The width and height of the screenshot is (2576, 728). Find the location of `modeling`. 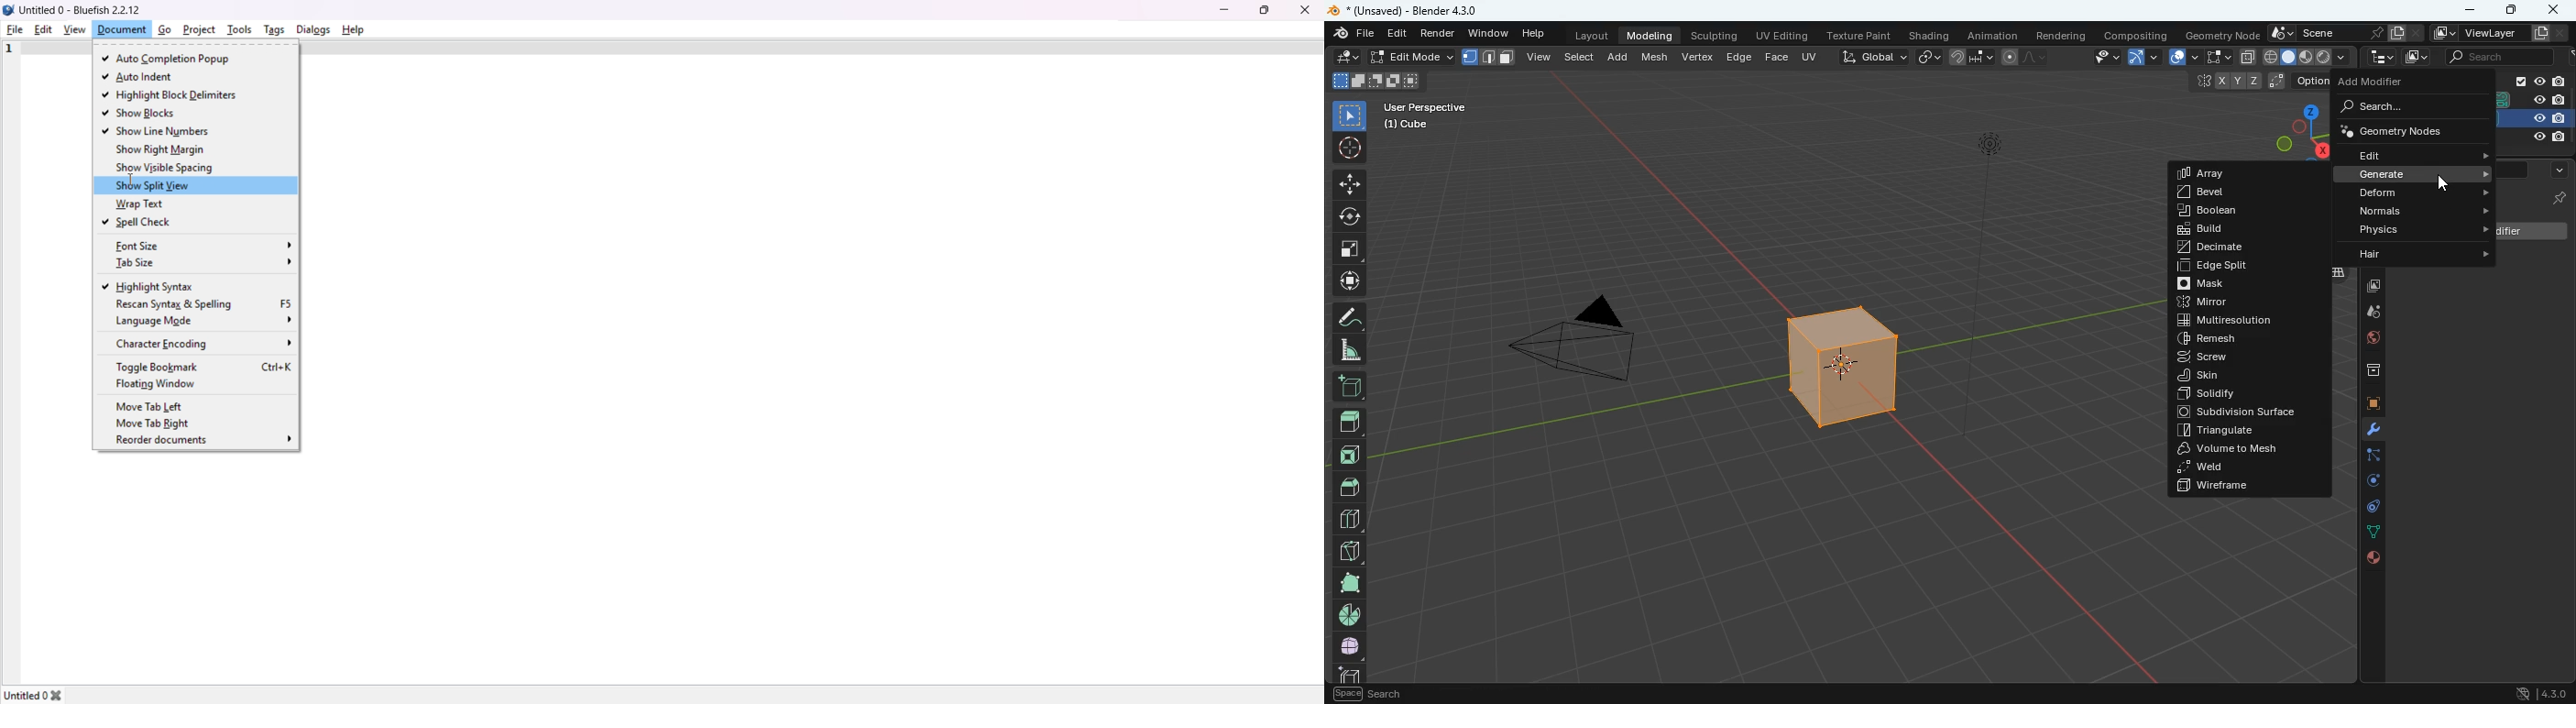

modeling is located at coordinates (1655, 35).